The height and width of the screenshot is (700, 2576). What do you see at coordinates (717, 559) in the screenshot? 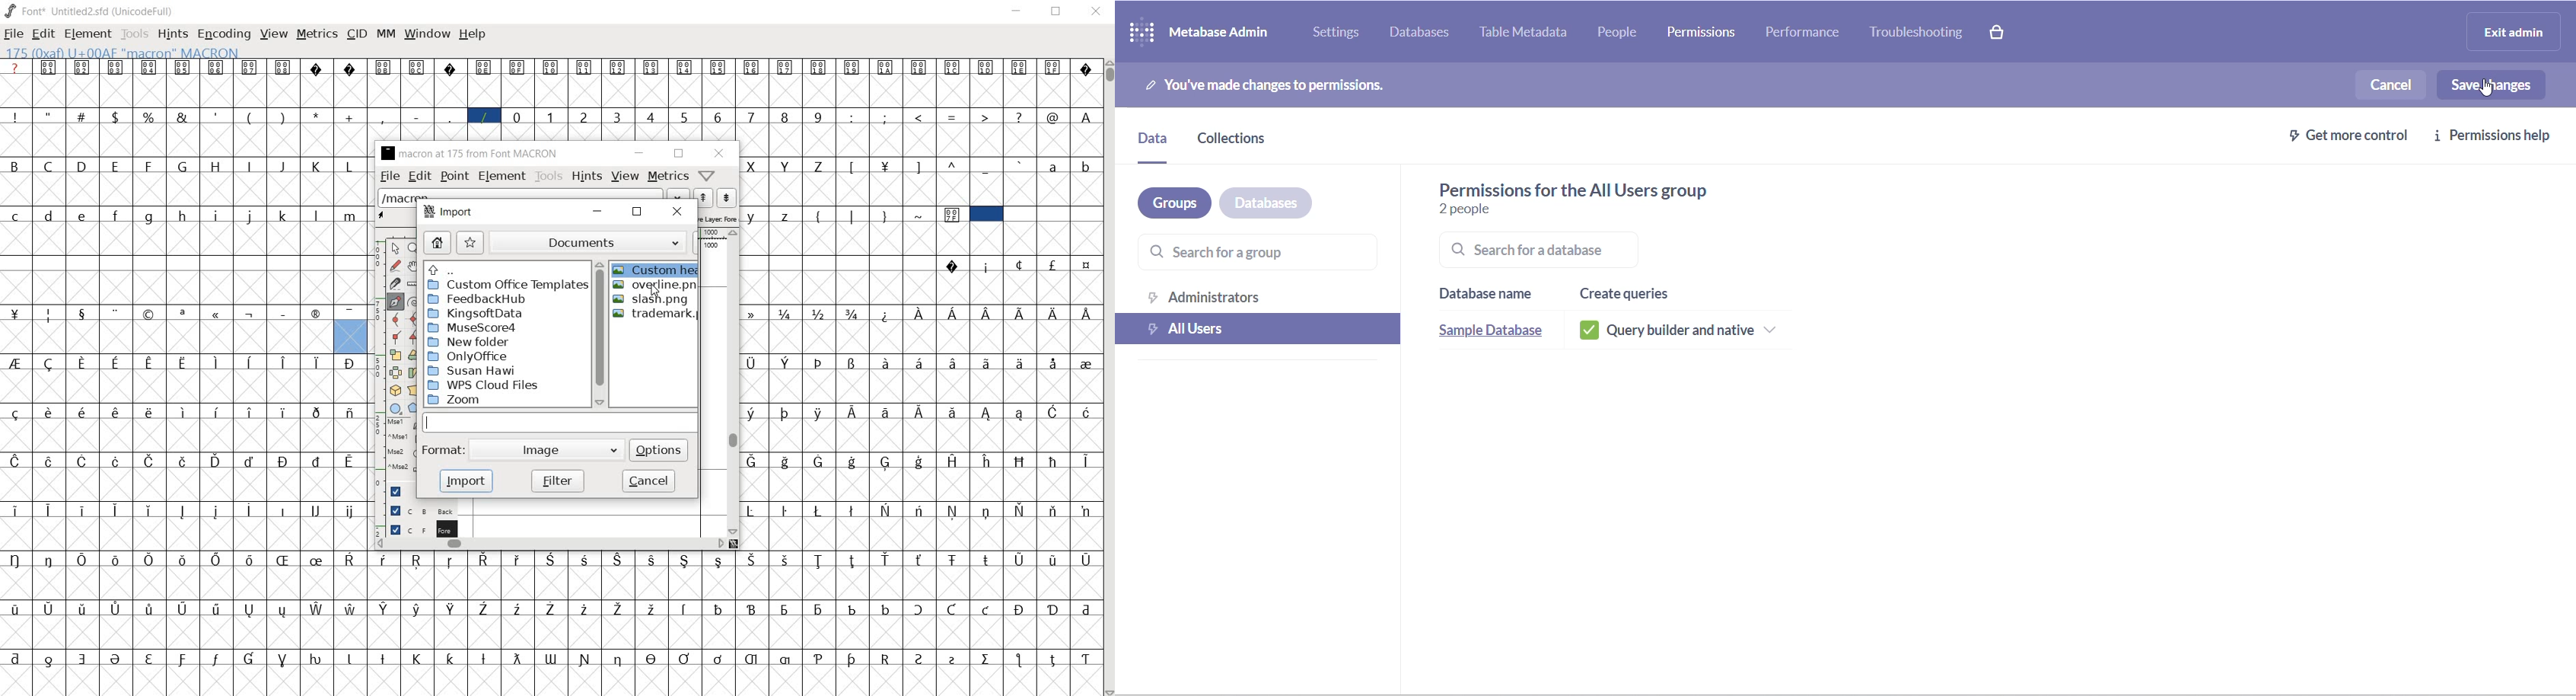
I see `Symbol` at bounding box center [717, 559].